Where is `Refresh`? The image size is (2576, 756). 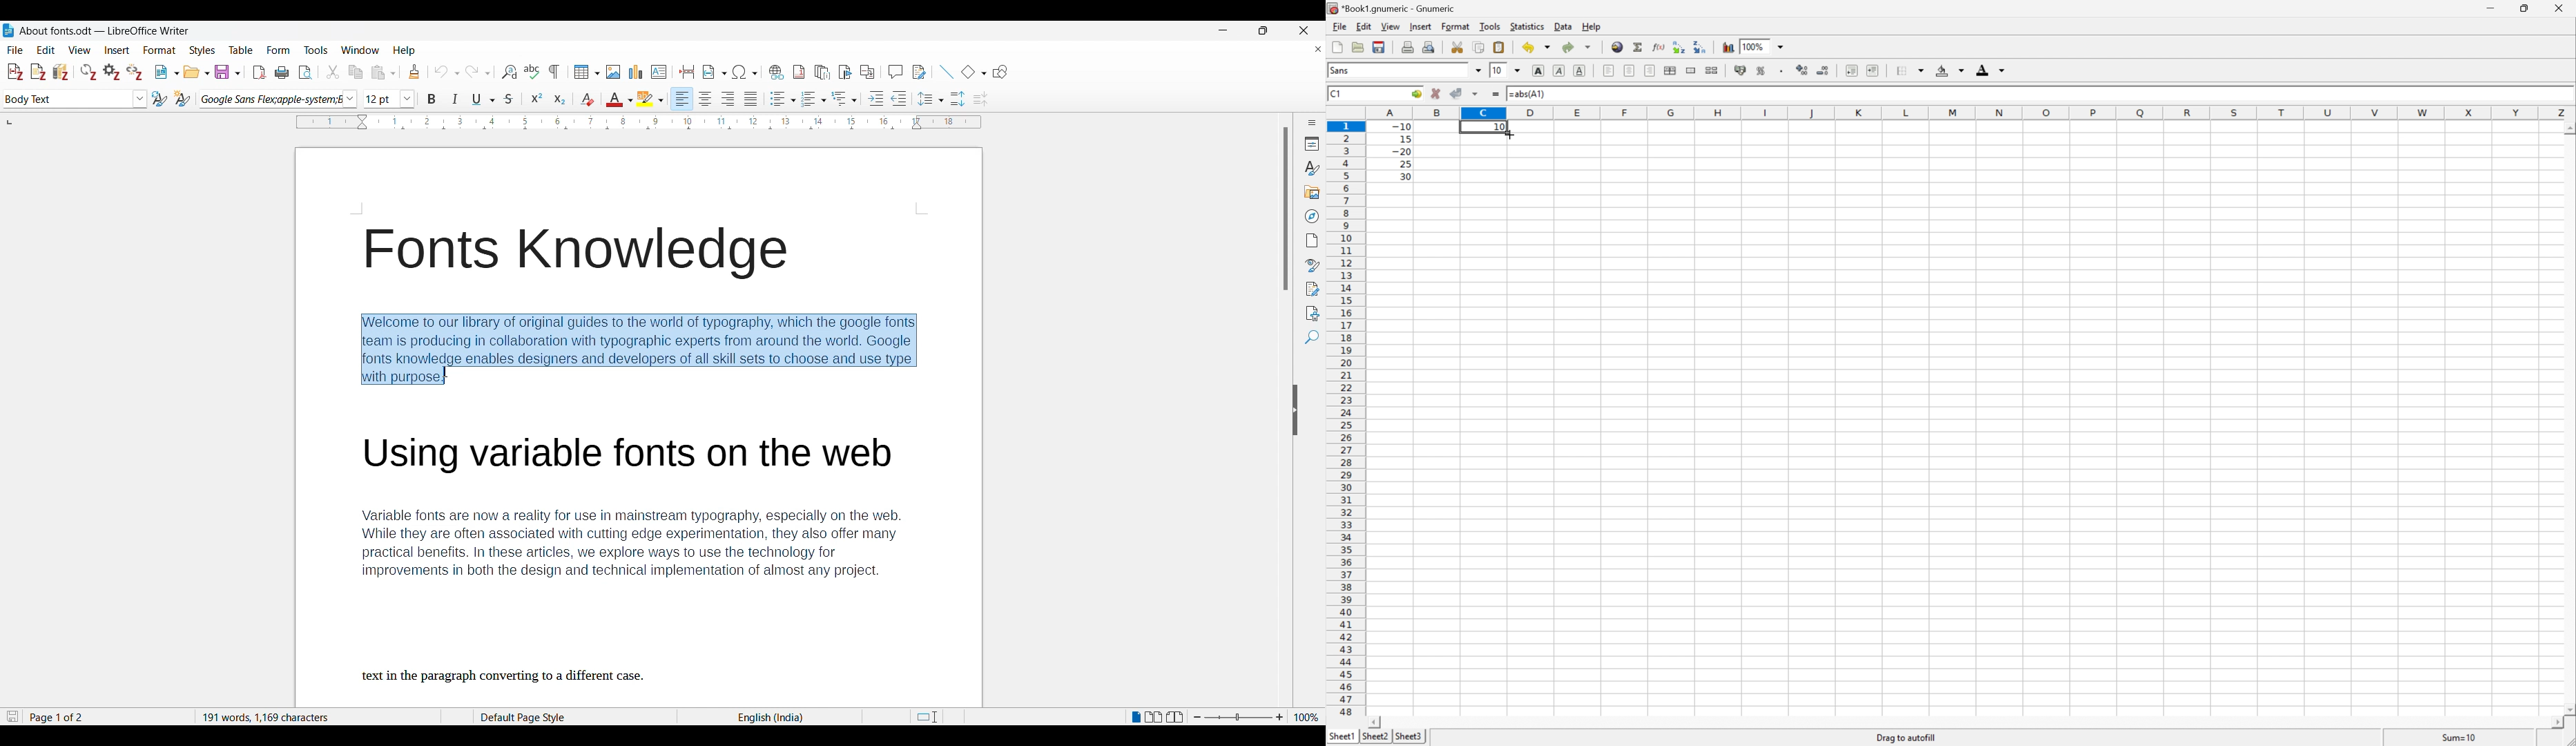
Refresh is located at coordinates (88, 72).